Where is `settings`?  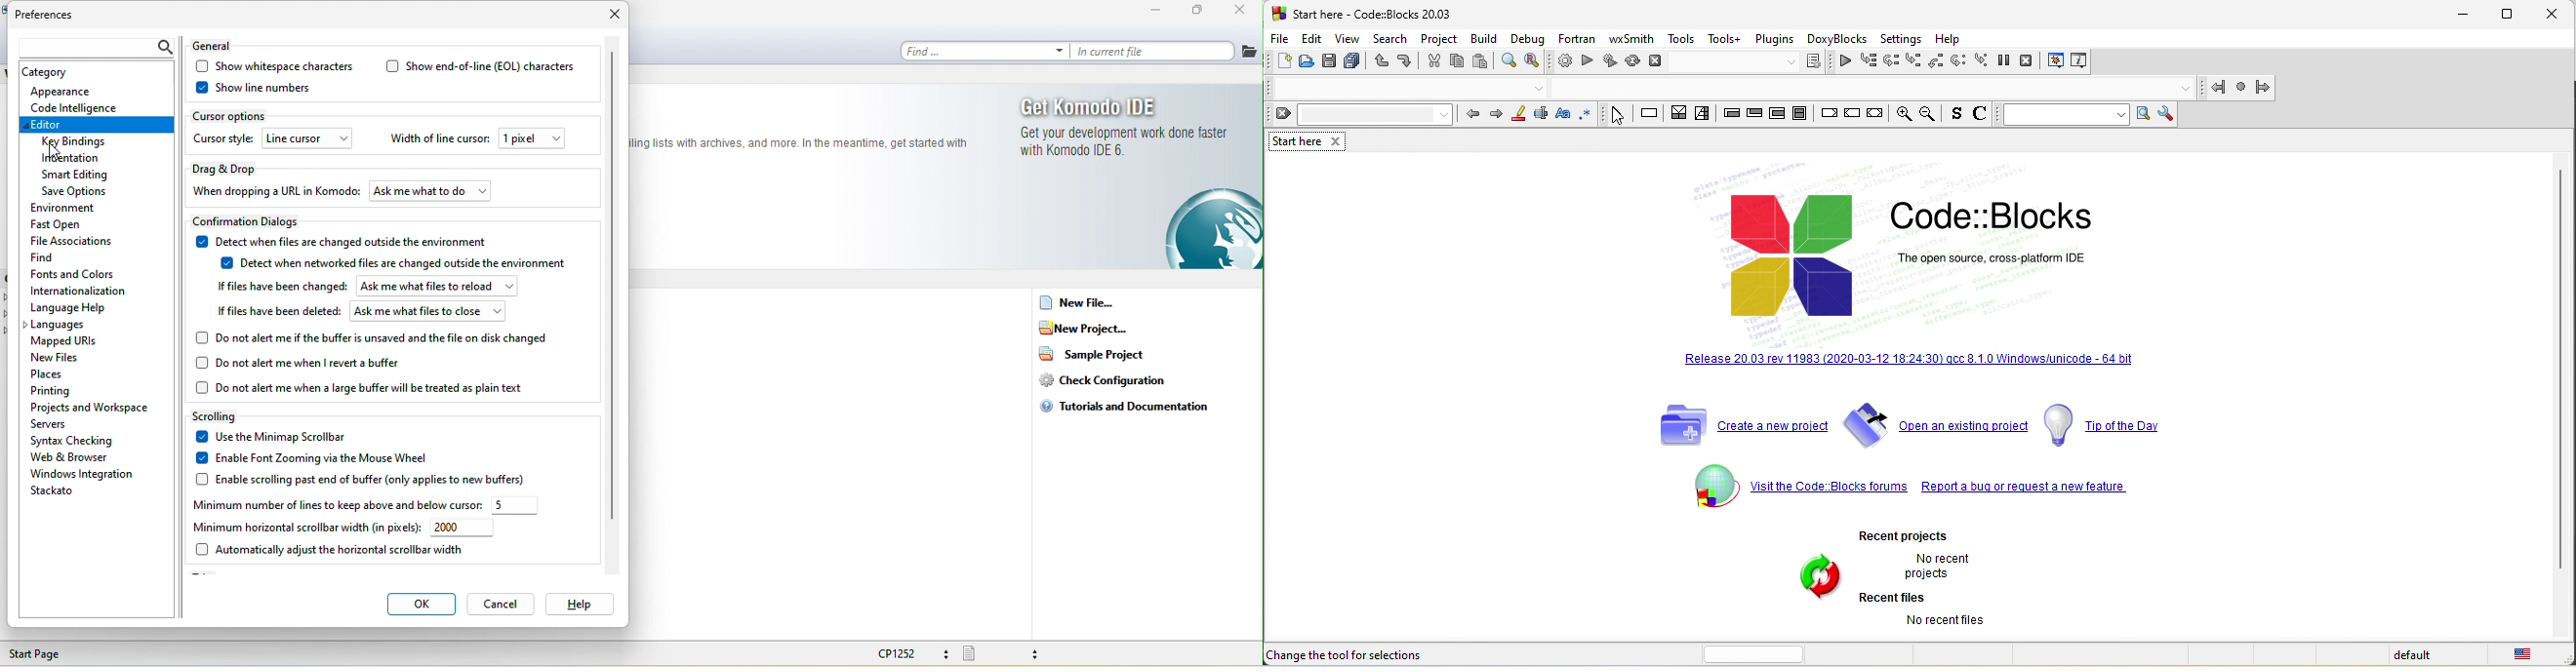
settings is located at coordinates (1907, 41).